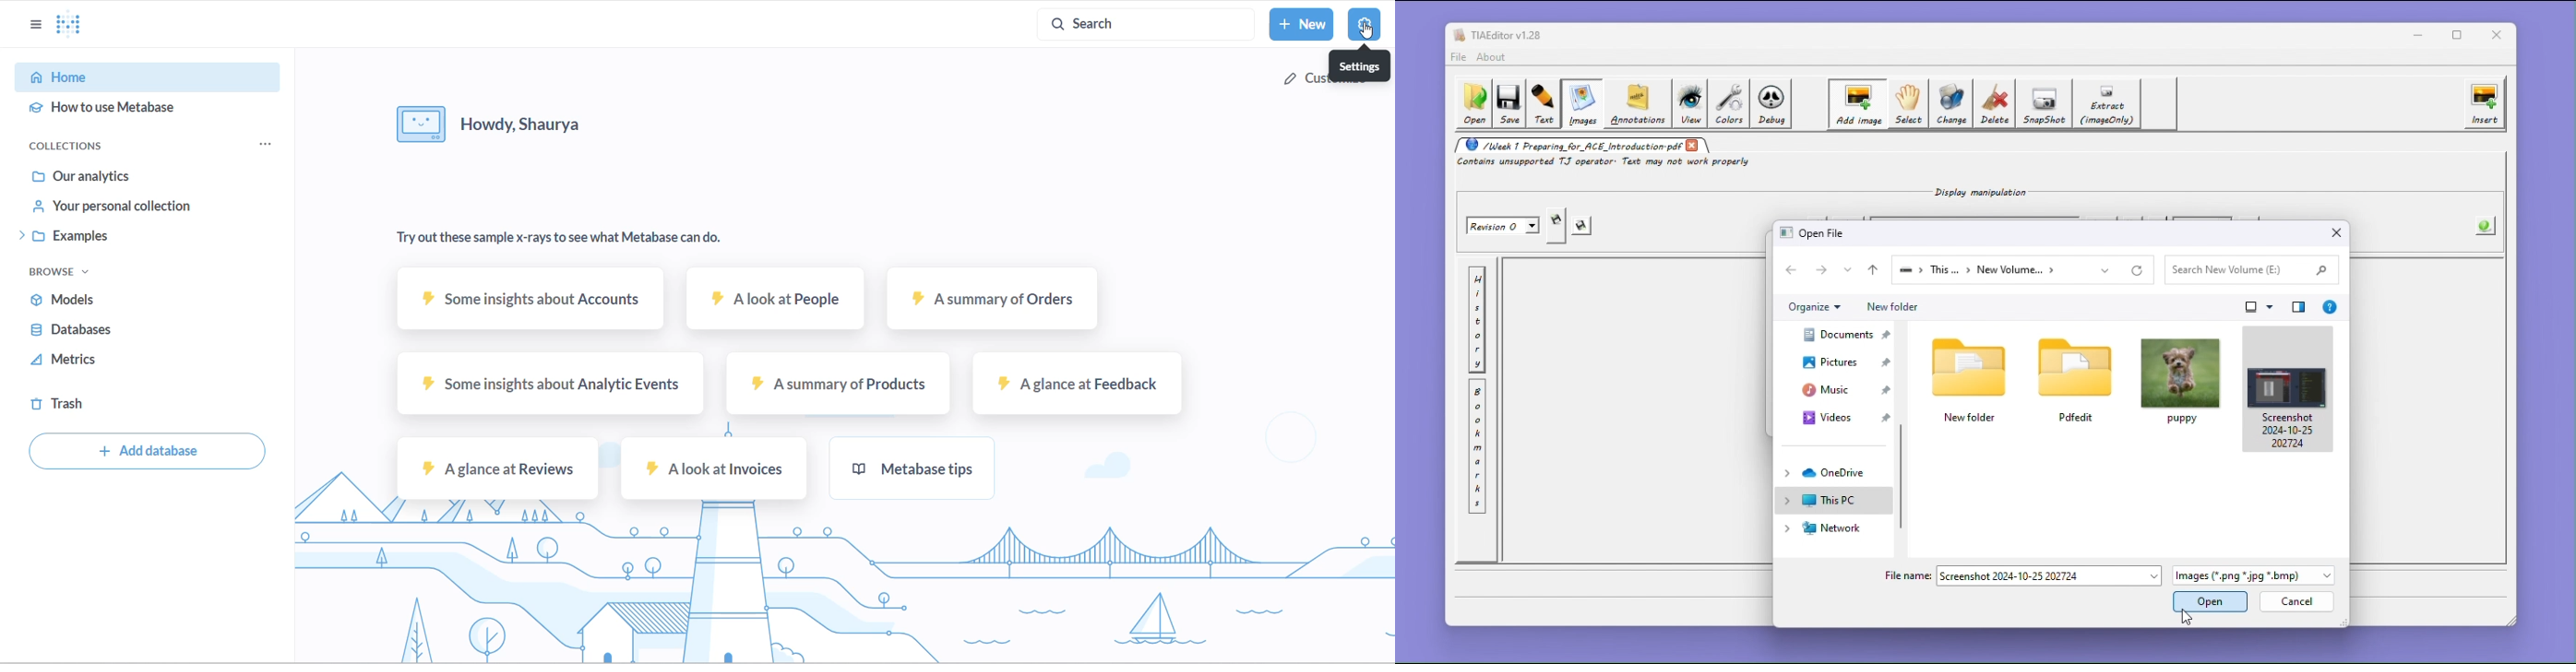 Image resolution: width=2576 pixels, height=672 pixels. What do you see at coordinates (104, 367) in the screenshot?
I see `METRICS` at bounding box center [104, 367].